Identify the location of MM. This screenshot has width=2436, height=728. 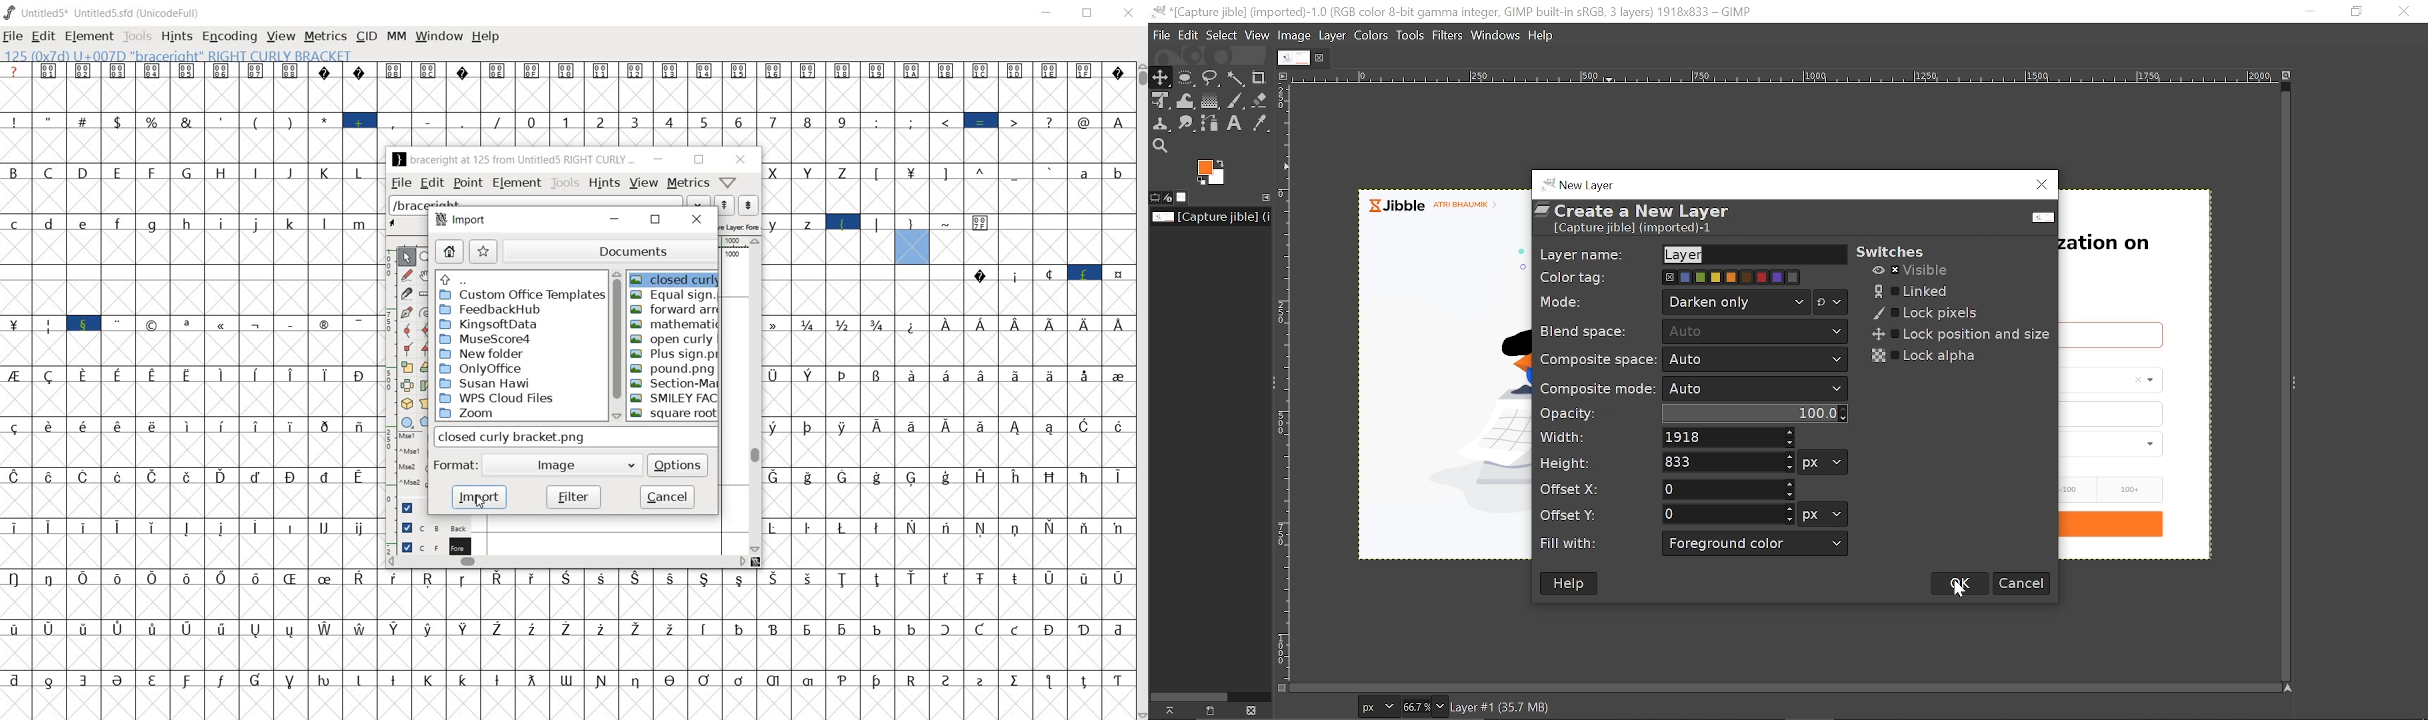
(397, 37).